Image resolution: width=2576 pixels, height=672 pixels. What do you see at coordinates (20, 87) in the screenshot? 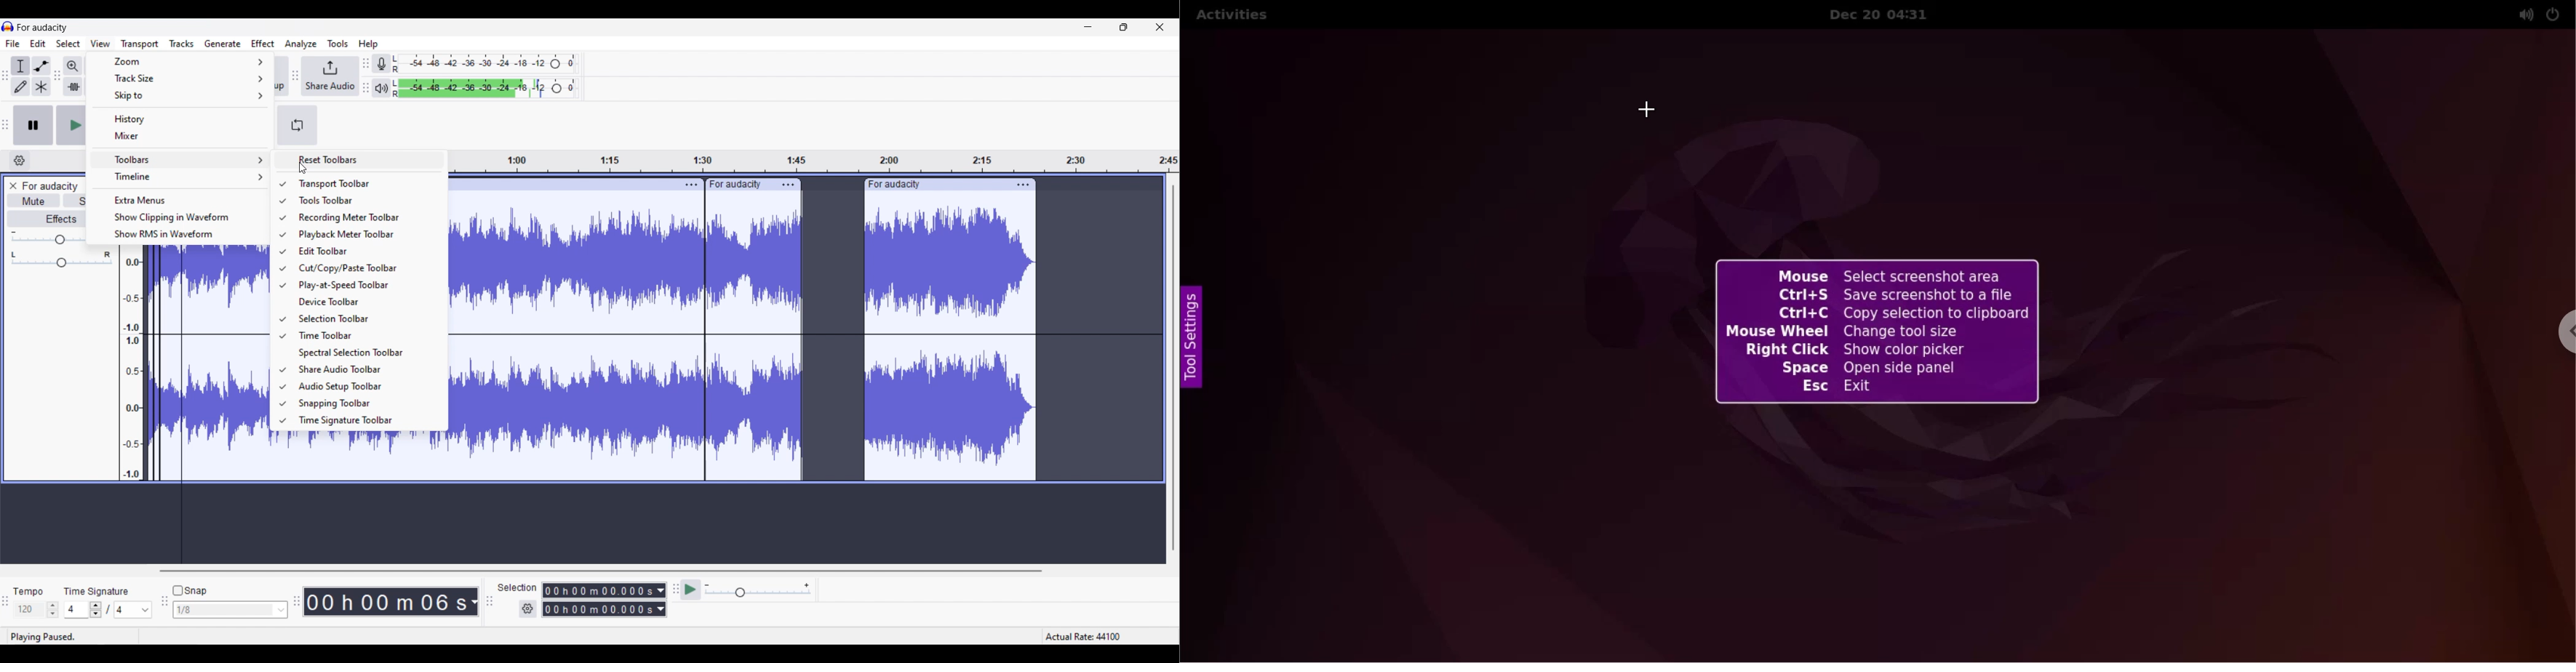
I see `Draw tool` at bounding box center [20, 87].